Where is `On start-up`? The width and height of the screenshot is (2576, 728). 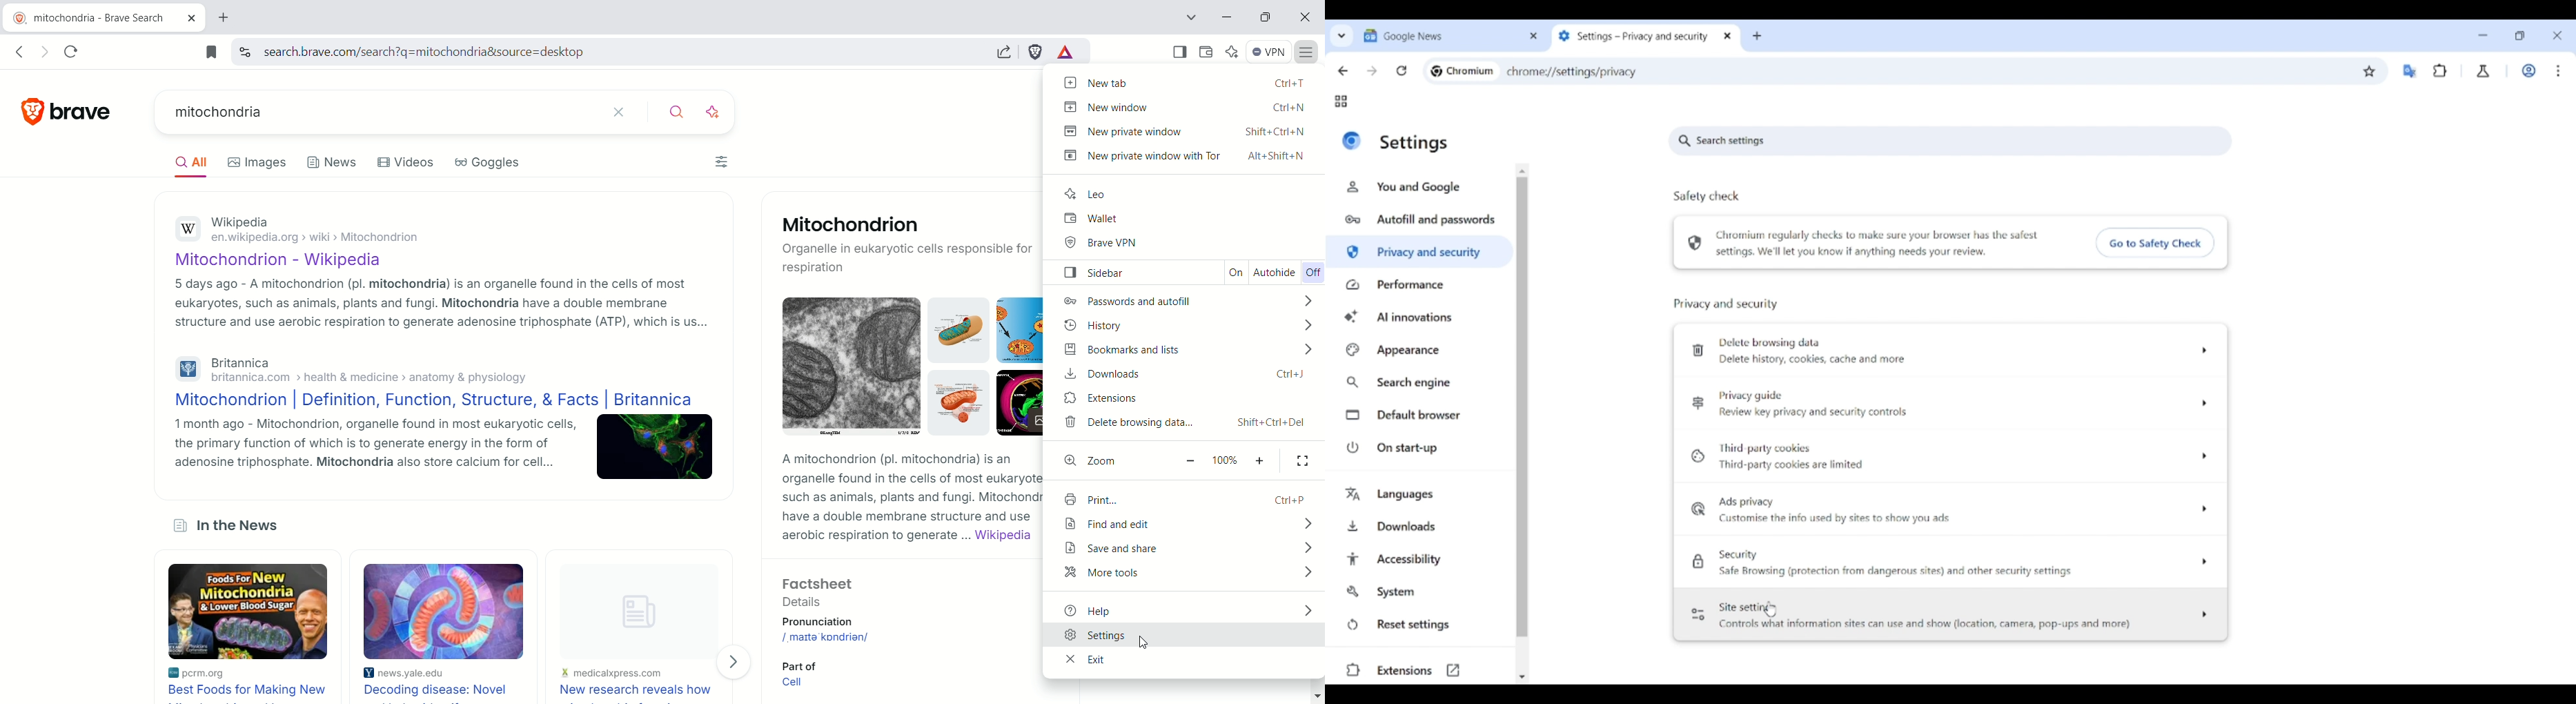
On start-up is located at coordinates (1421, 447).